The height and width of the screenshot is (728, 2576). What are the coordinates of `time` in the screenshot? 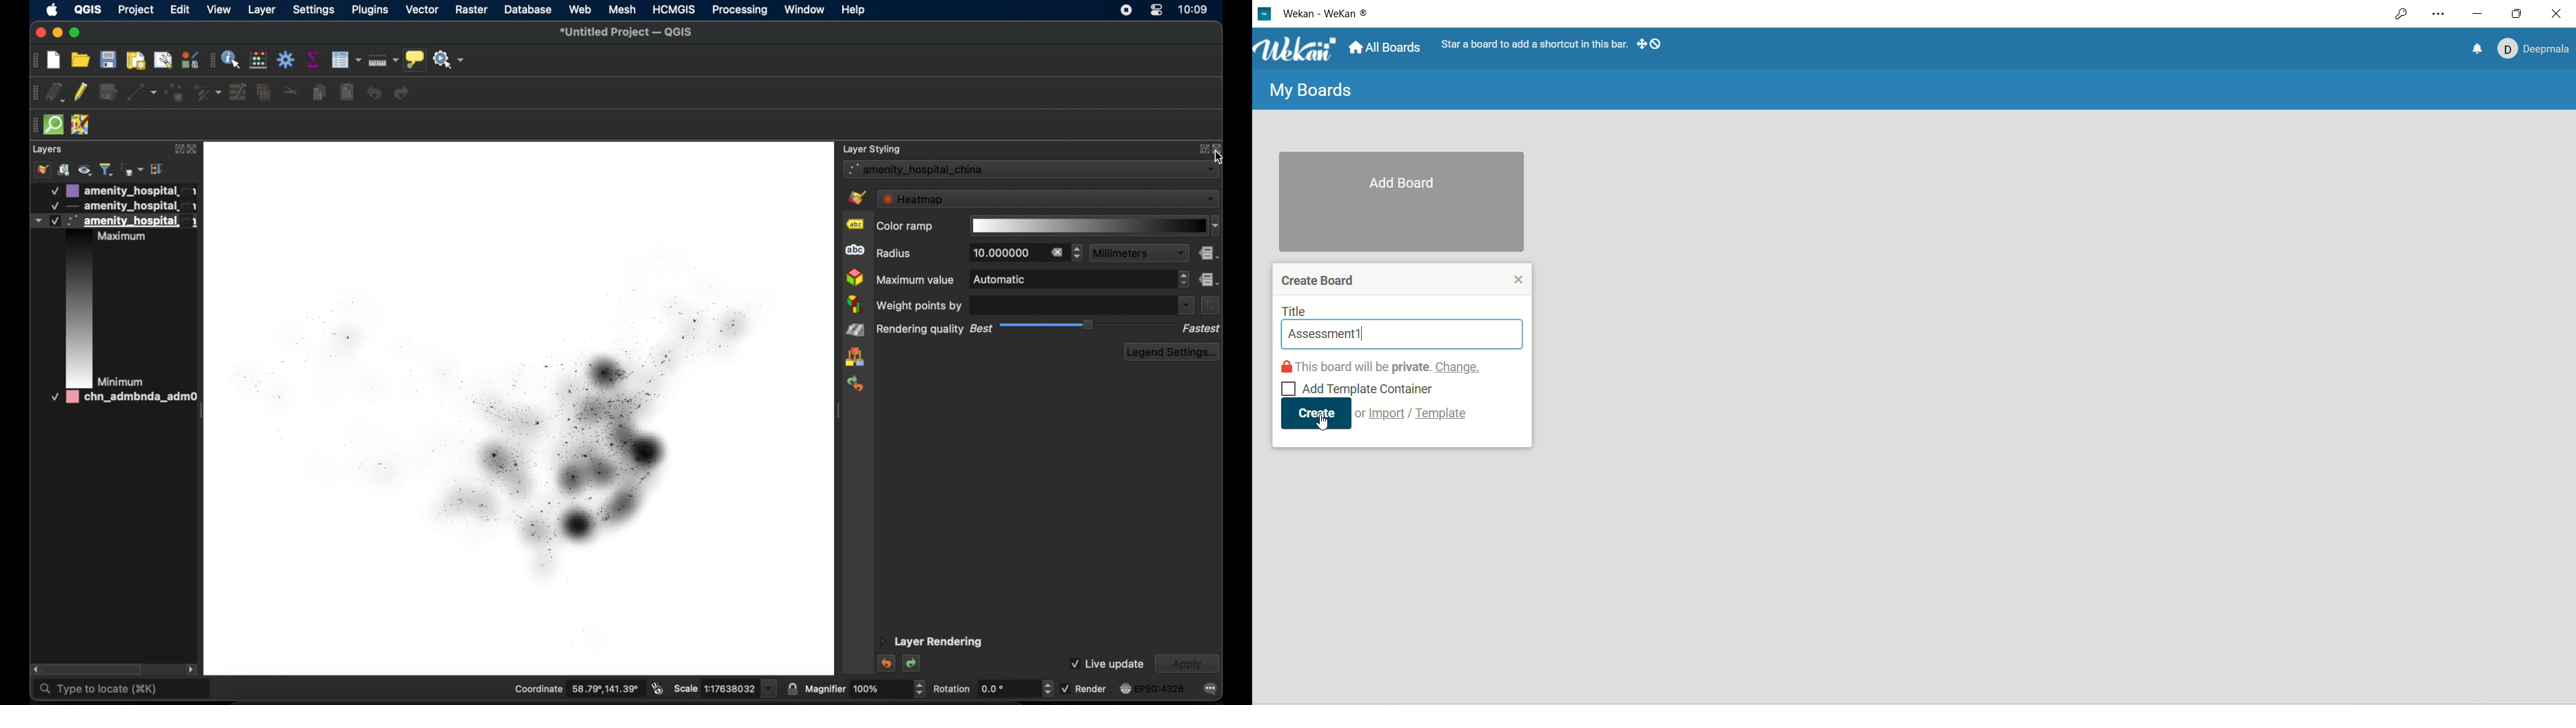 It's located at (1195, 11).